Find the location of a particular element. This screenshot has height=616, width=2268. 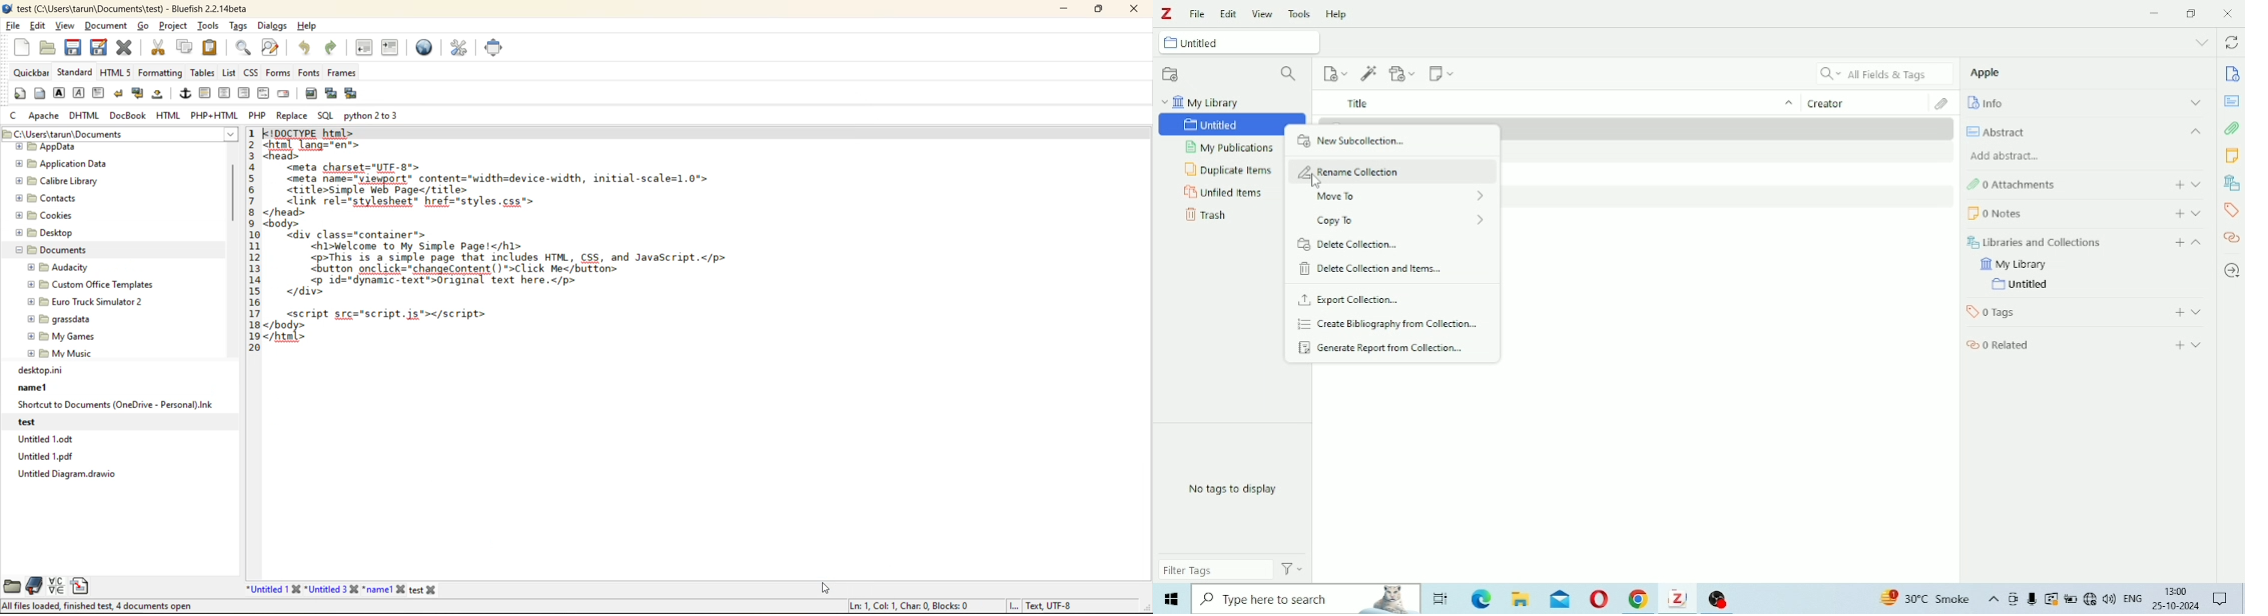

break and clear is located at coordinates (139, 94).